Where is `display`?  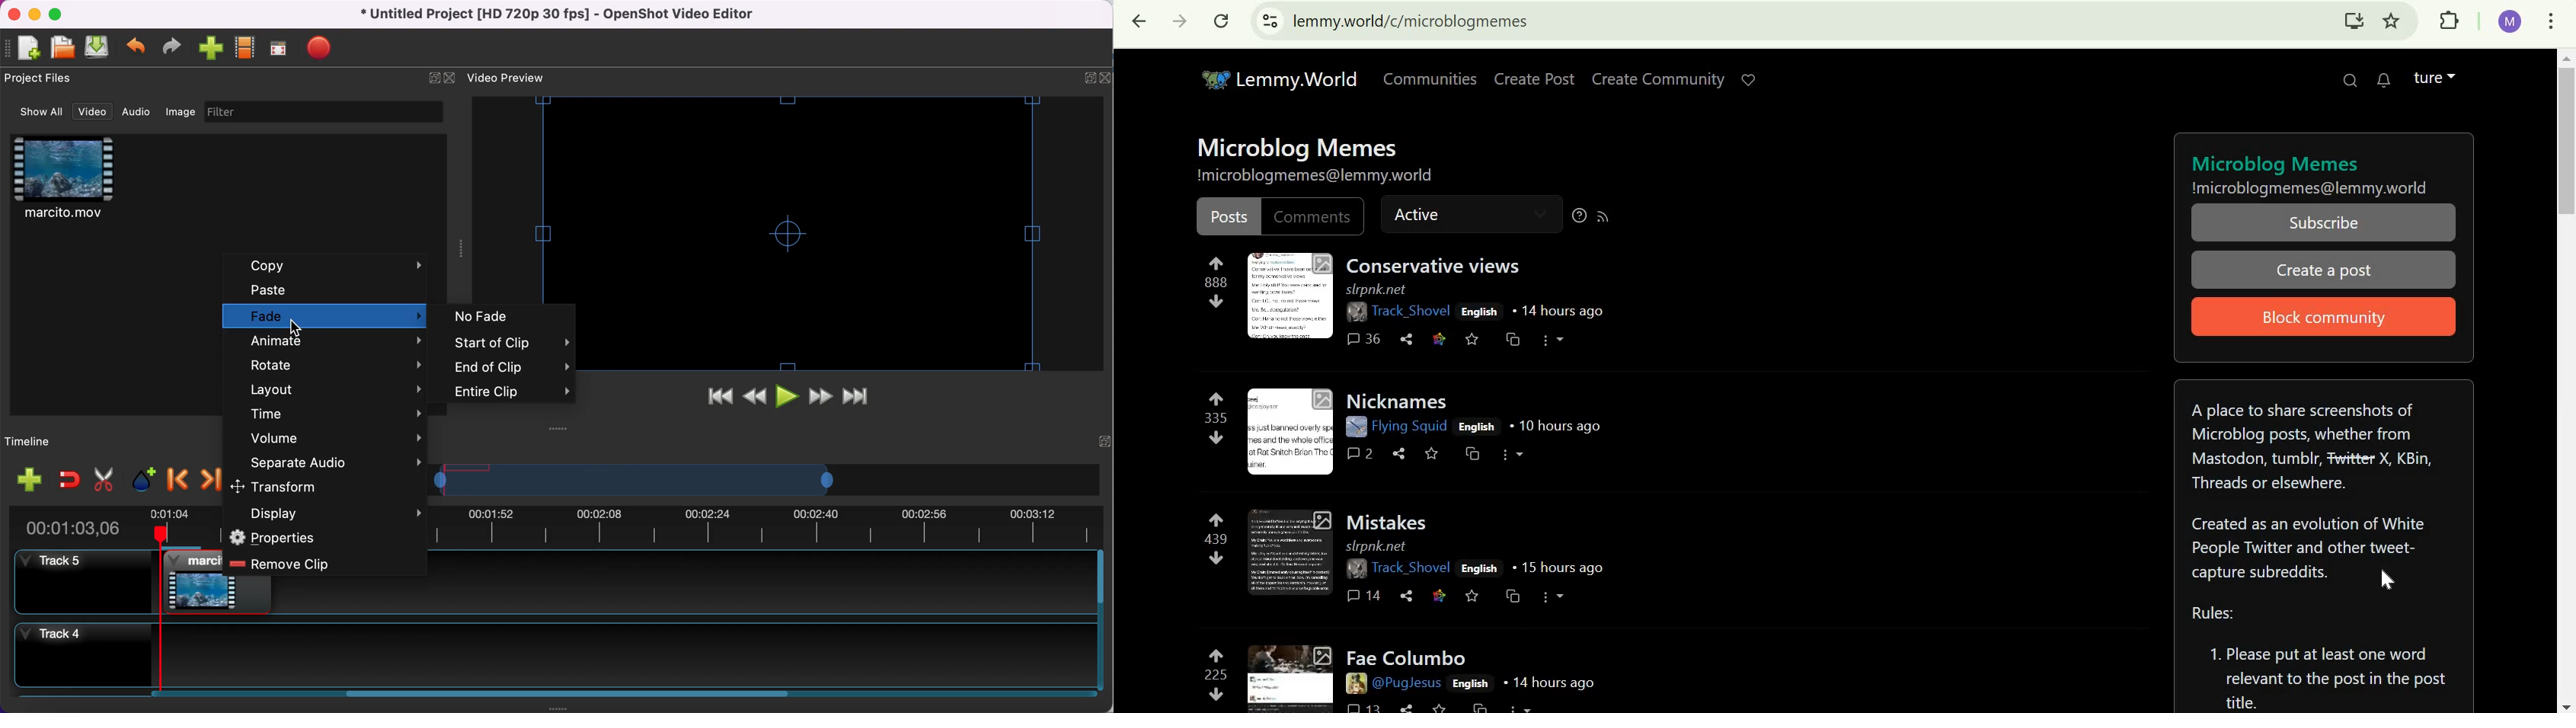 display is located at coordinates (327, 513).